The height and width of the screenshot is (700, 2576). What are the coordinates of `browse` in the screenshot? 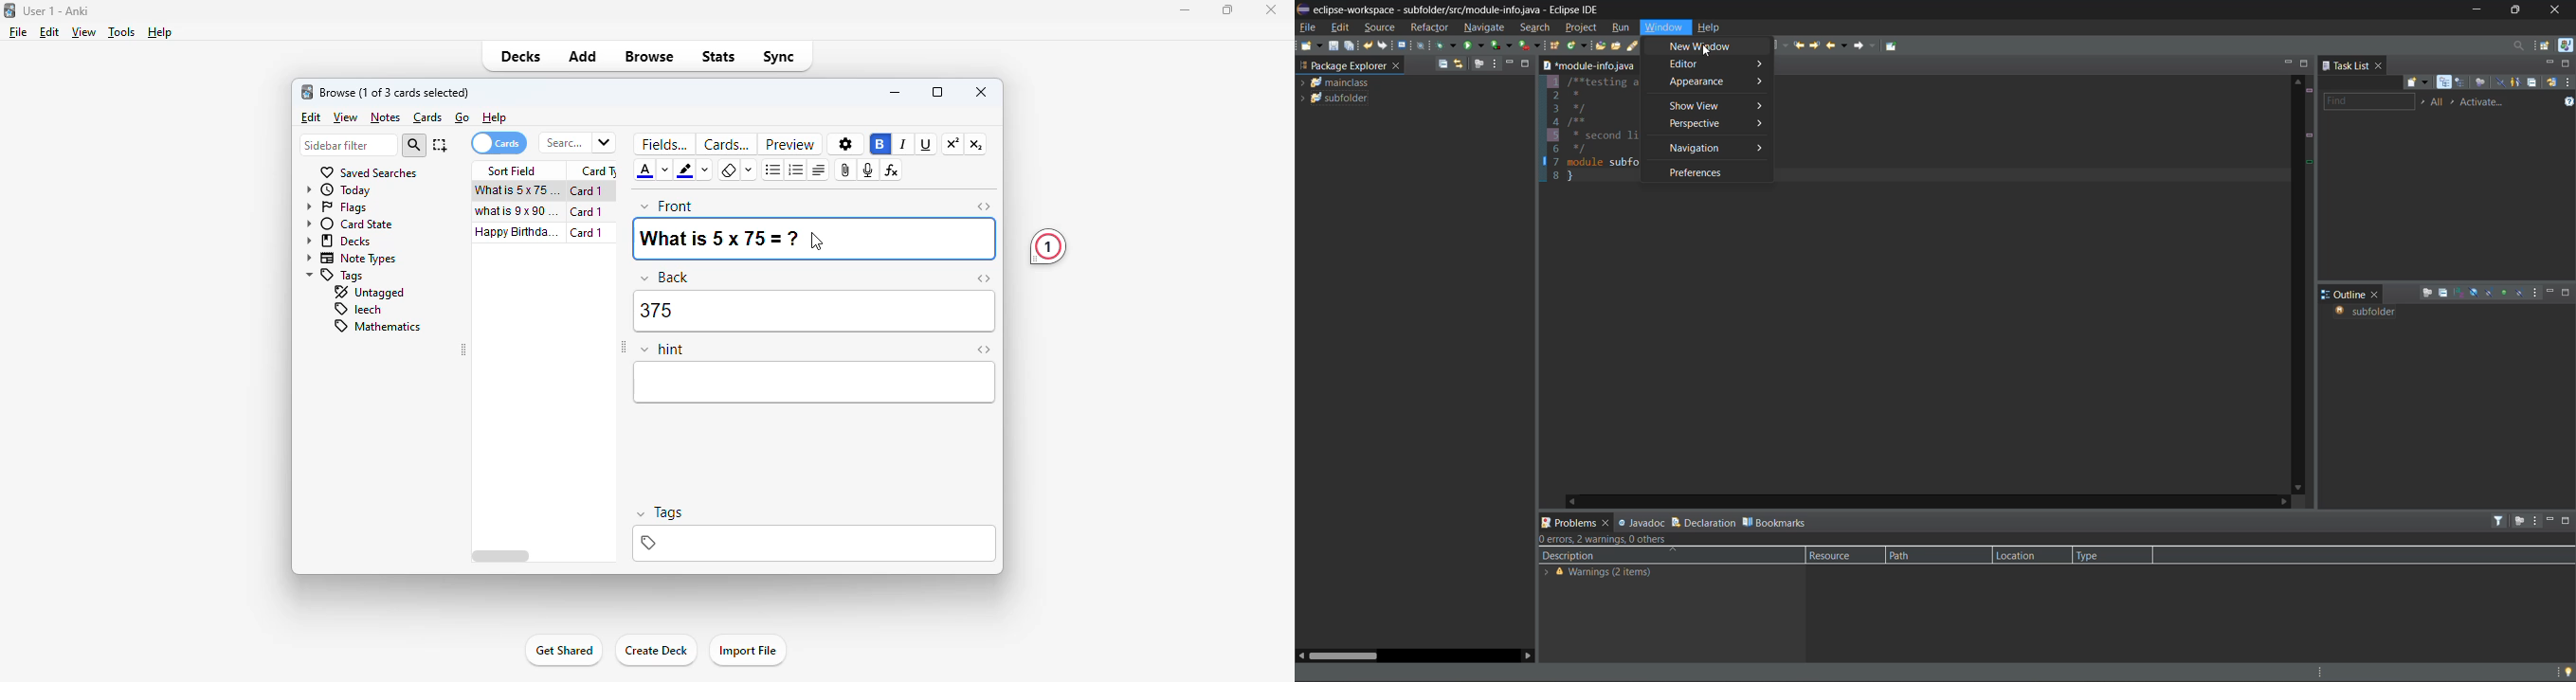 It's located at (650, 56).